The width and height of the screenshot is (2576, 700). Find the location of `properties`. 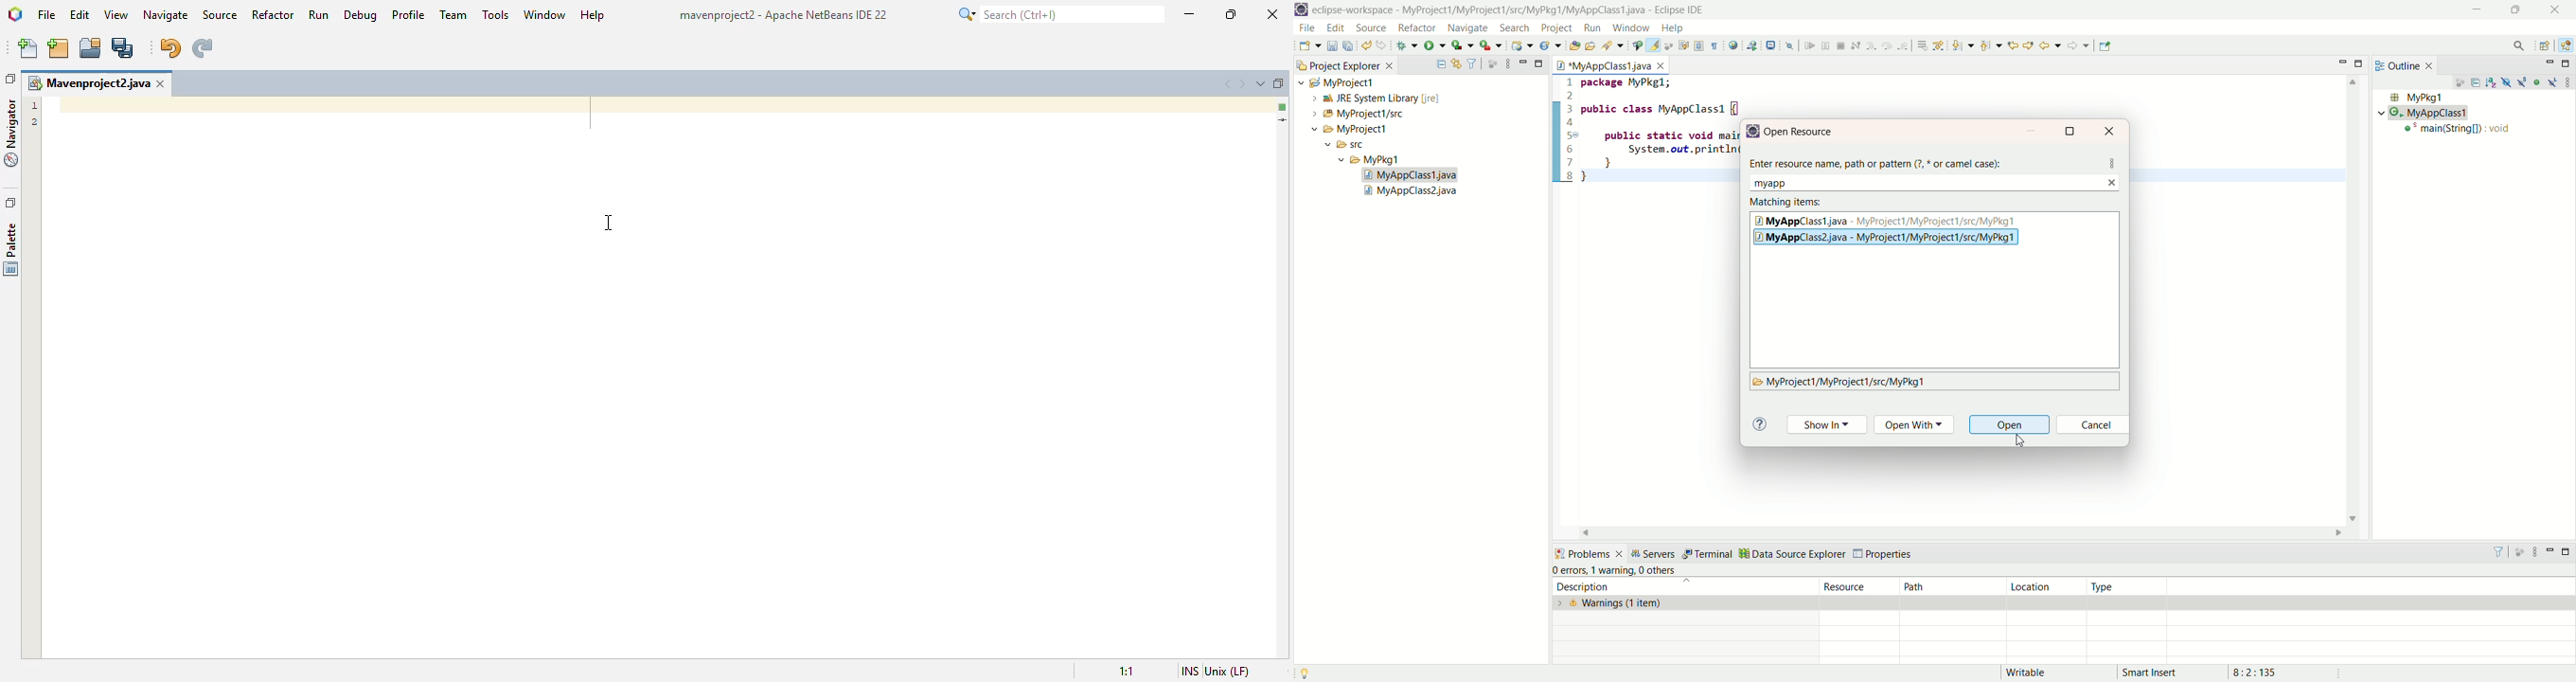

properties is located at coordinates (1885, 554).